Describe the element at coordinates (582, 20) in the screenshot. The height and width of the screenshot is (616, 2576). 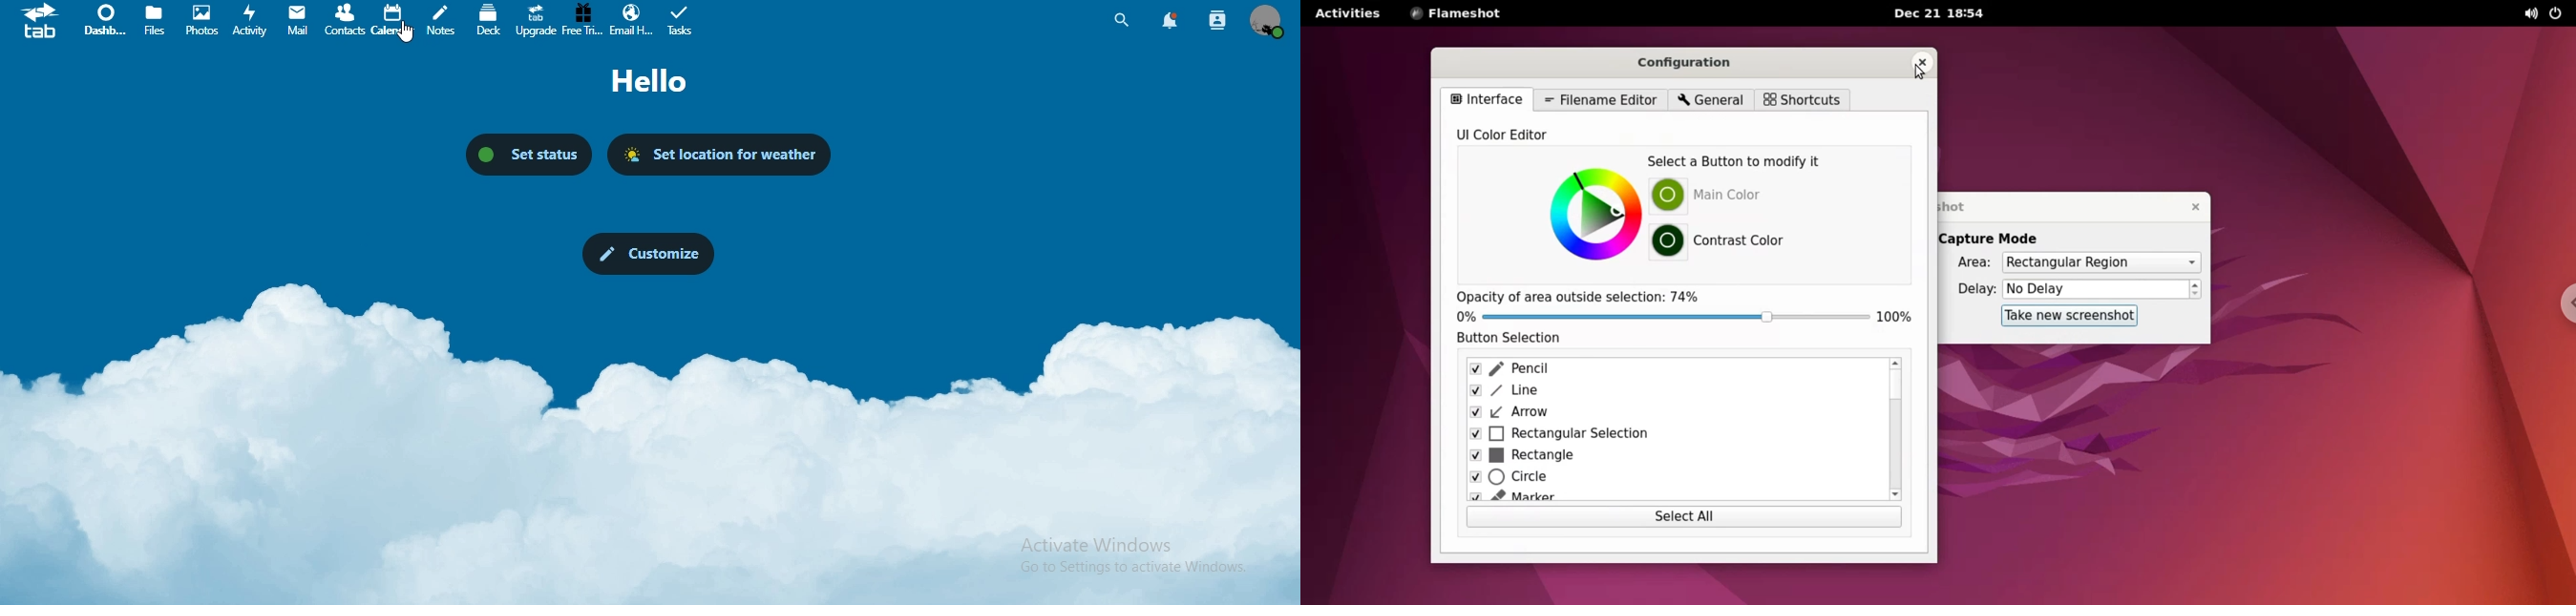
I see `free trial` at that location.